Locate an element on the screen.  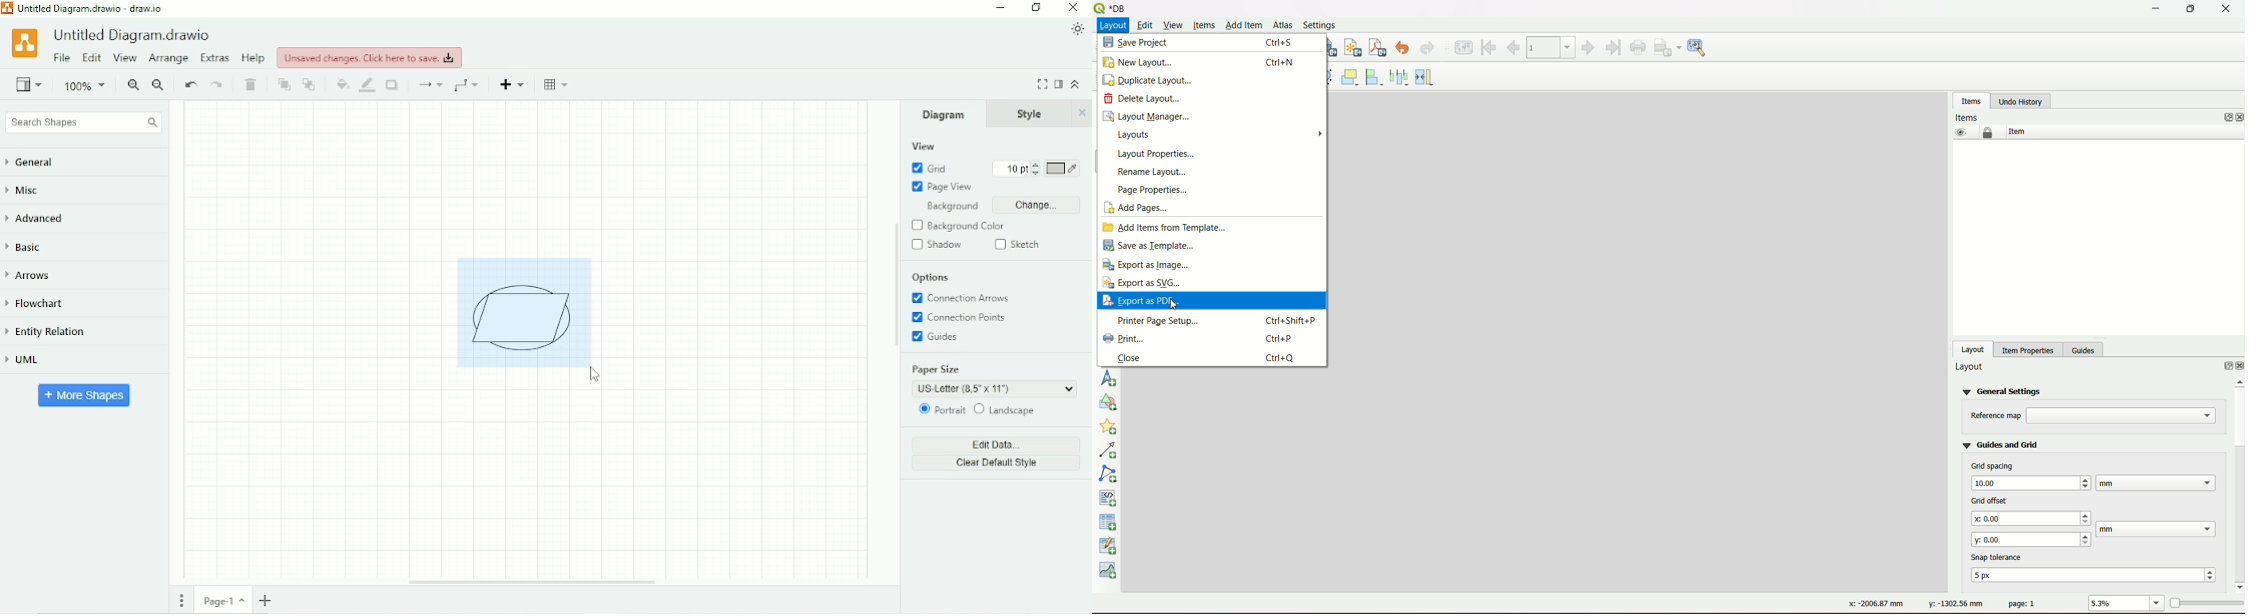
layout properties is located at coordinates (1156, 157).